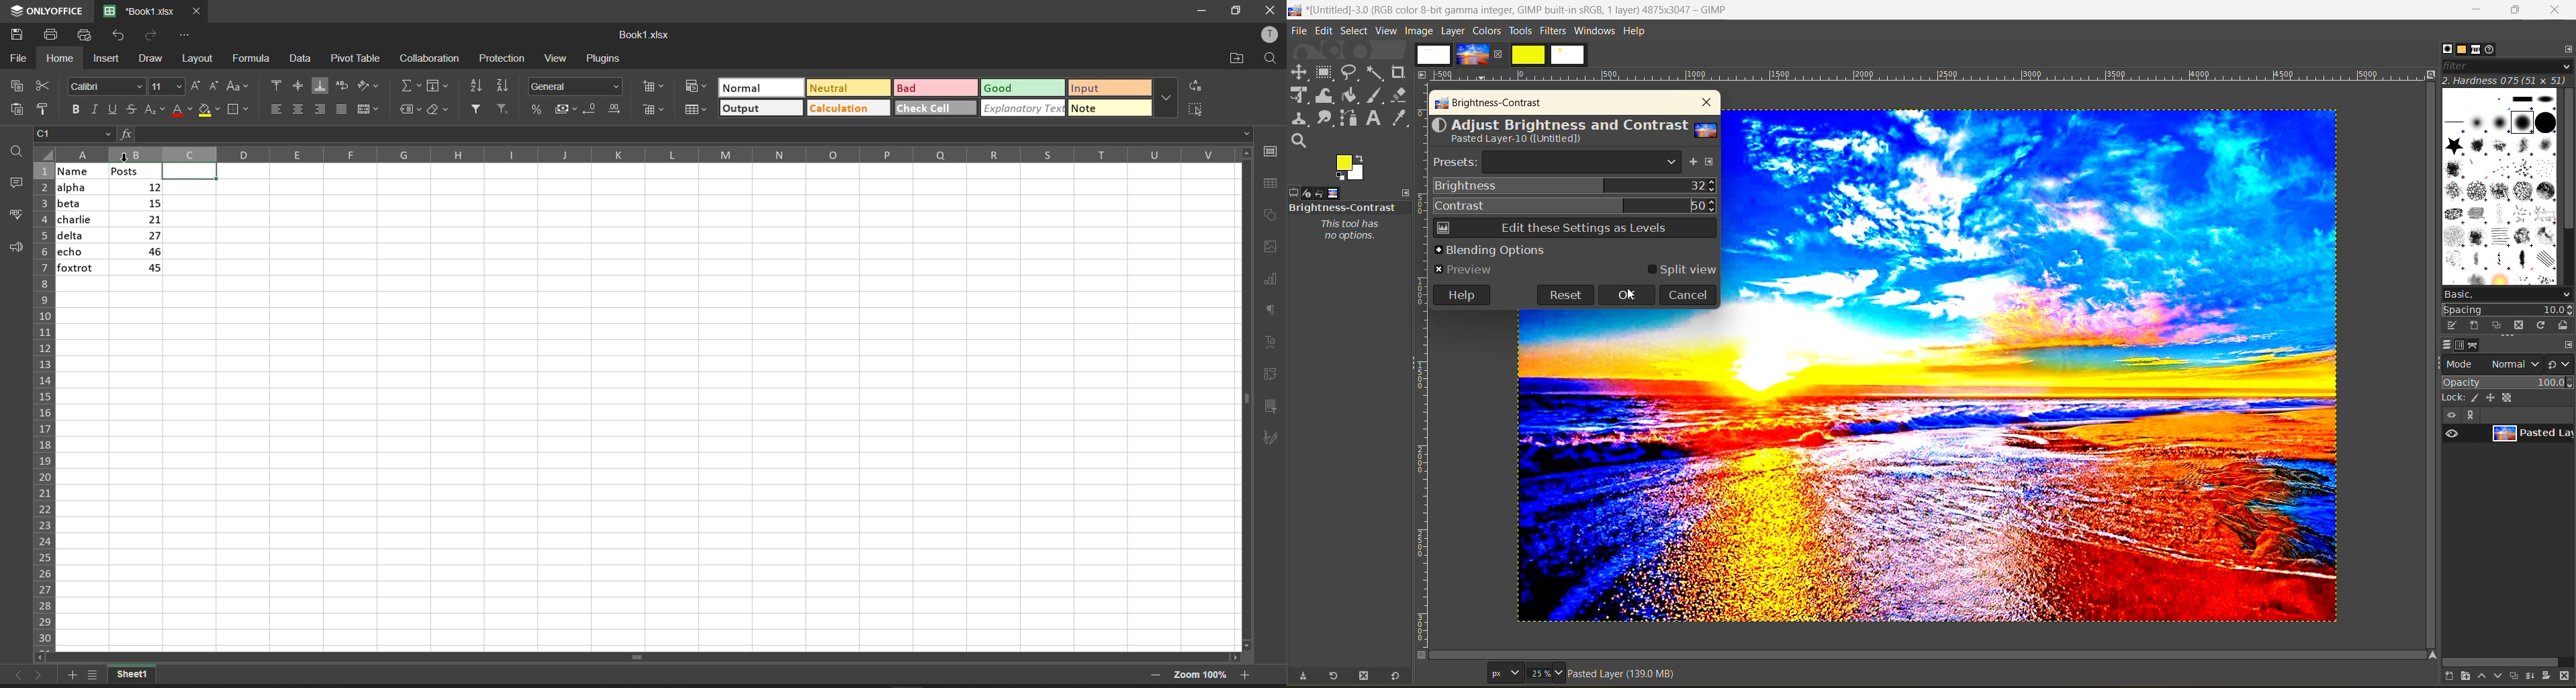 The width and height of the screenshot is (2576, 700). What do you see at coordinates (1348, 230) in the screenshot?
I see `This tool has no options` at bounding box center [1348, 230].